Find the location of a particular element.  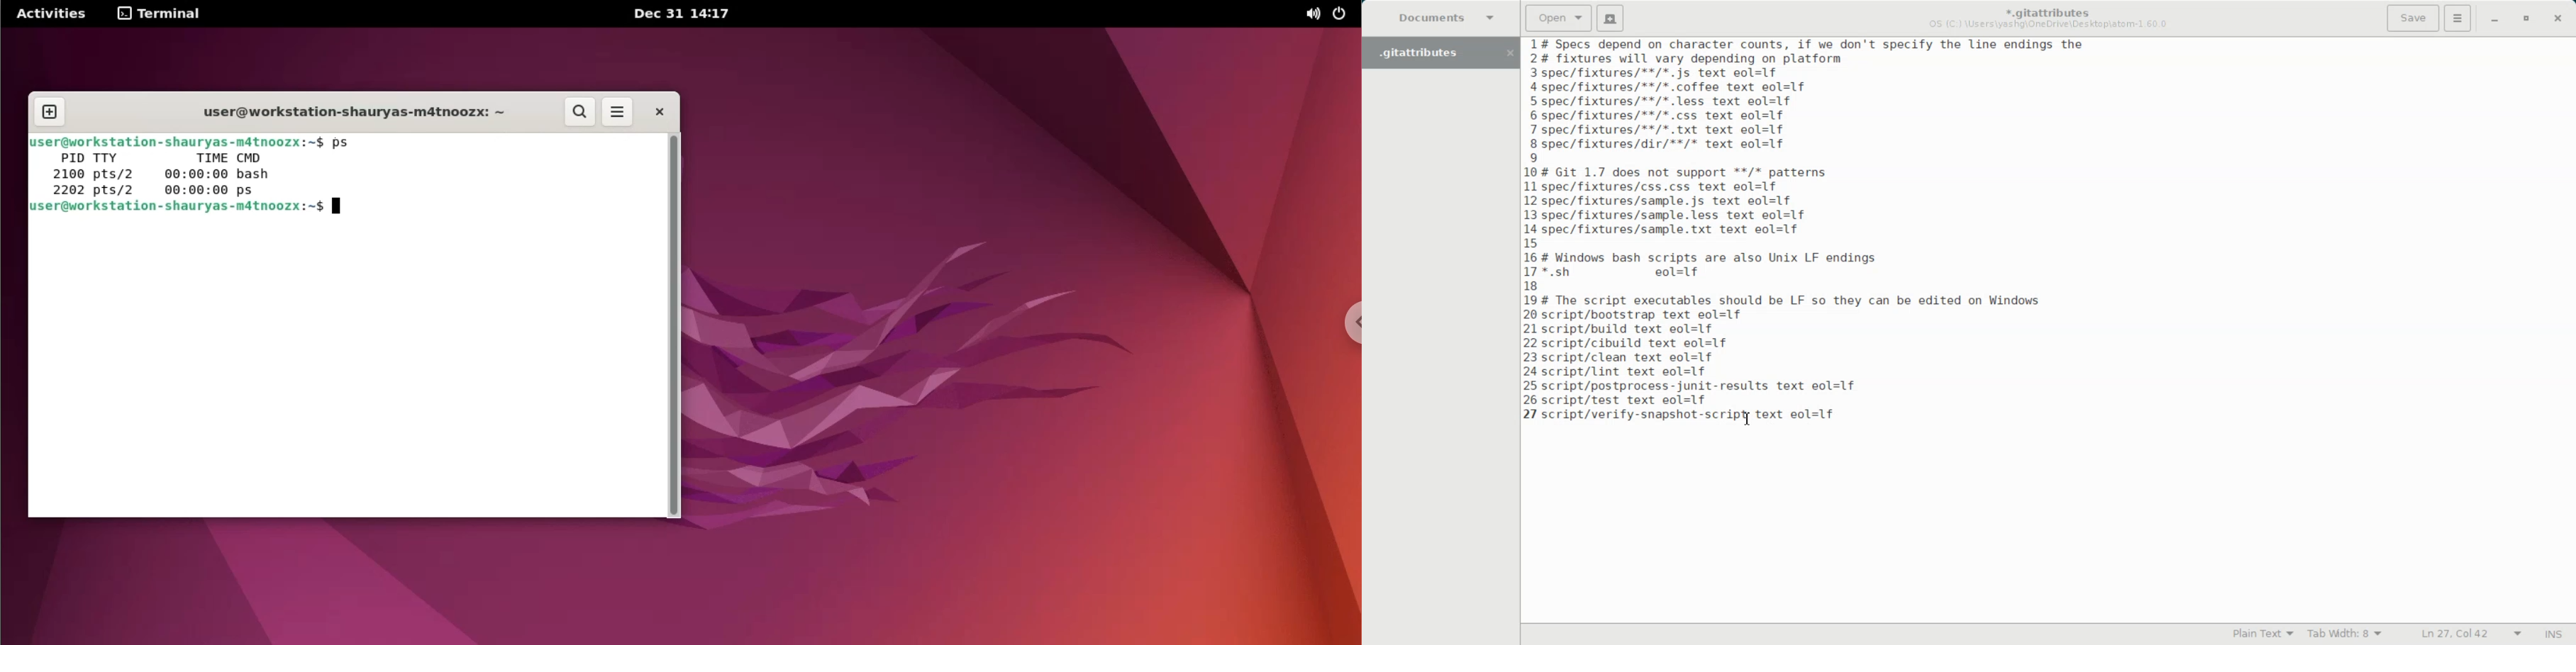

Ln 27, Col 42 is located at coordinates (2468, 634).